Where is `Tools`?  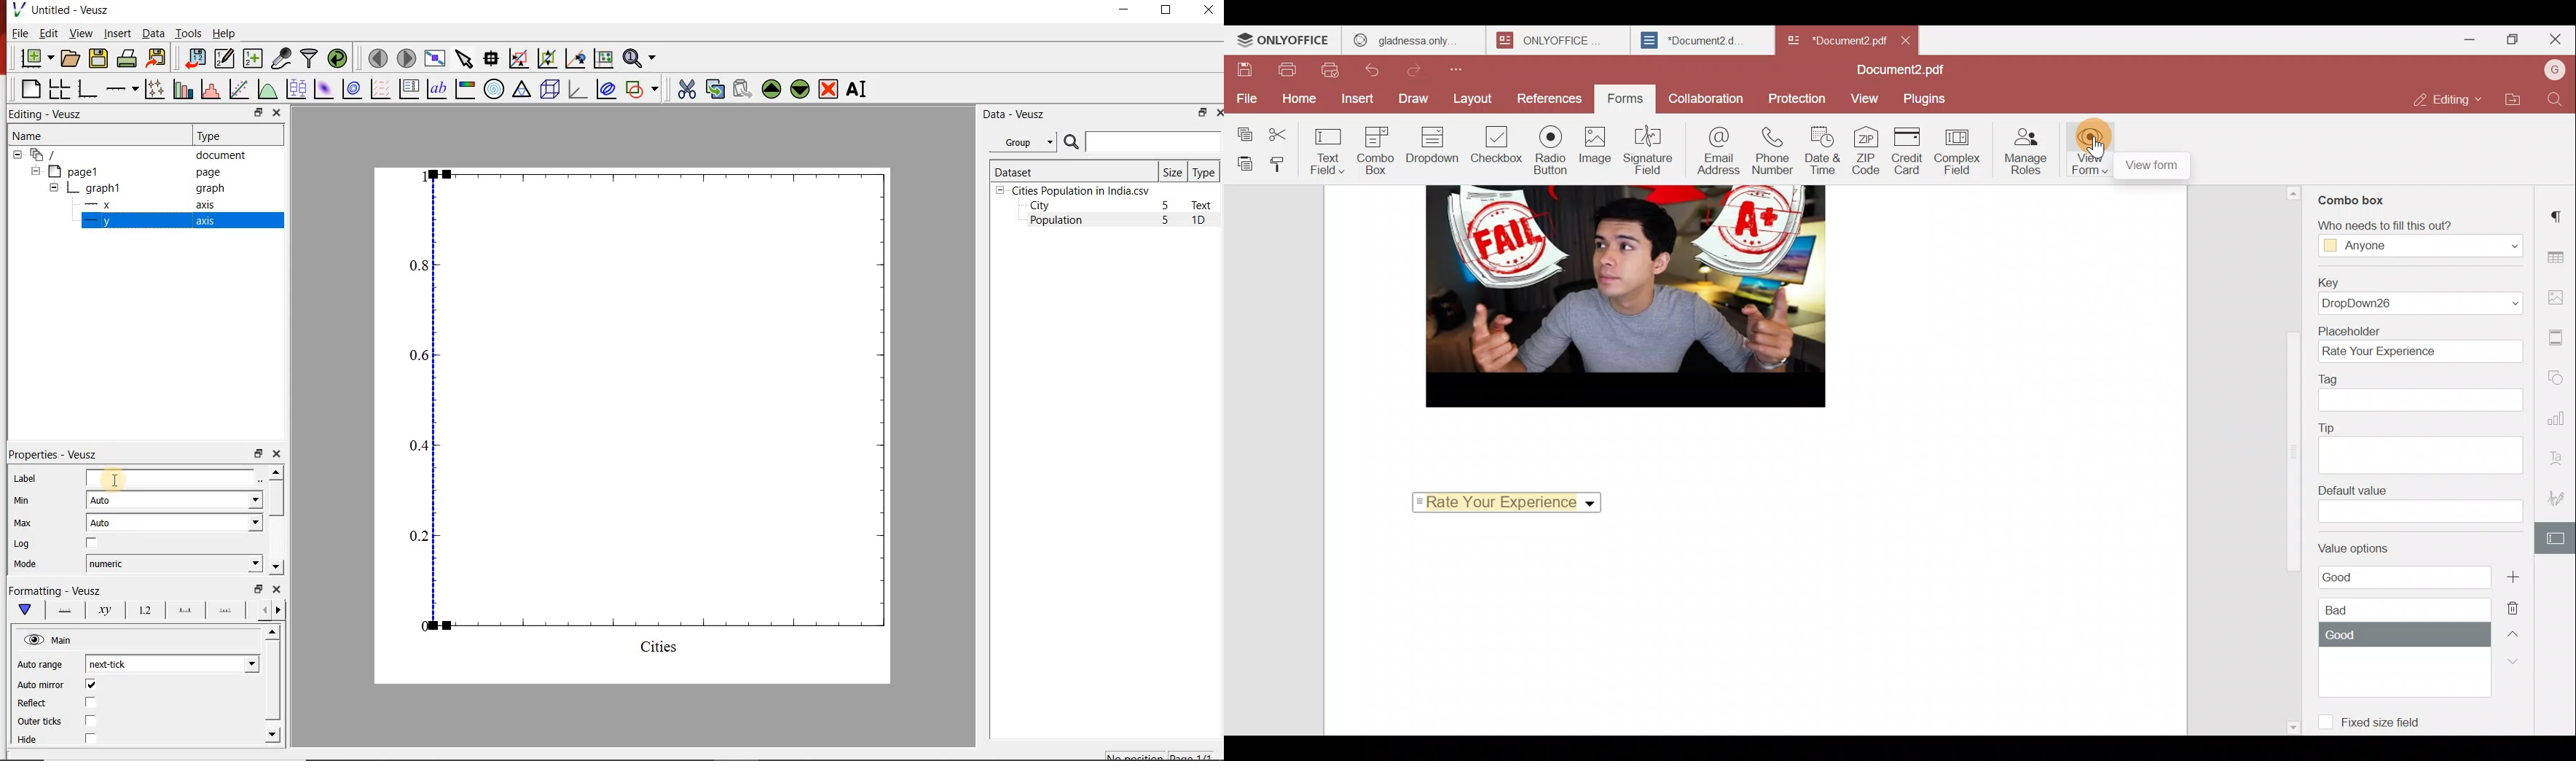
Tools is located at coordinates (187, 33).